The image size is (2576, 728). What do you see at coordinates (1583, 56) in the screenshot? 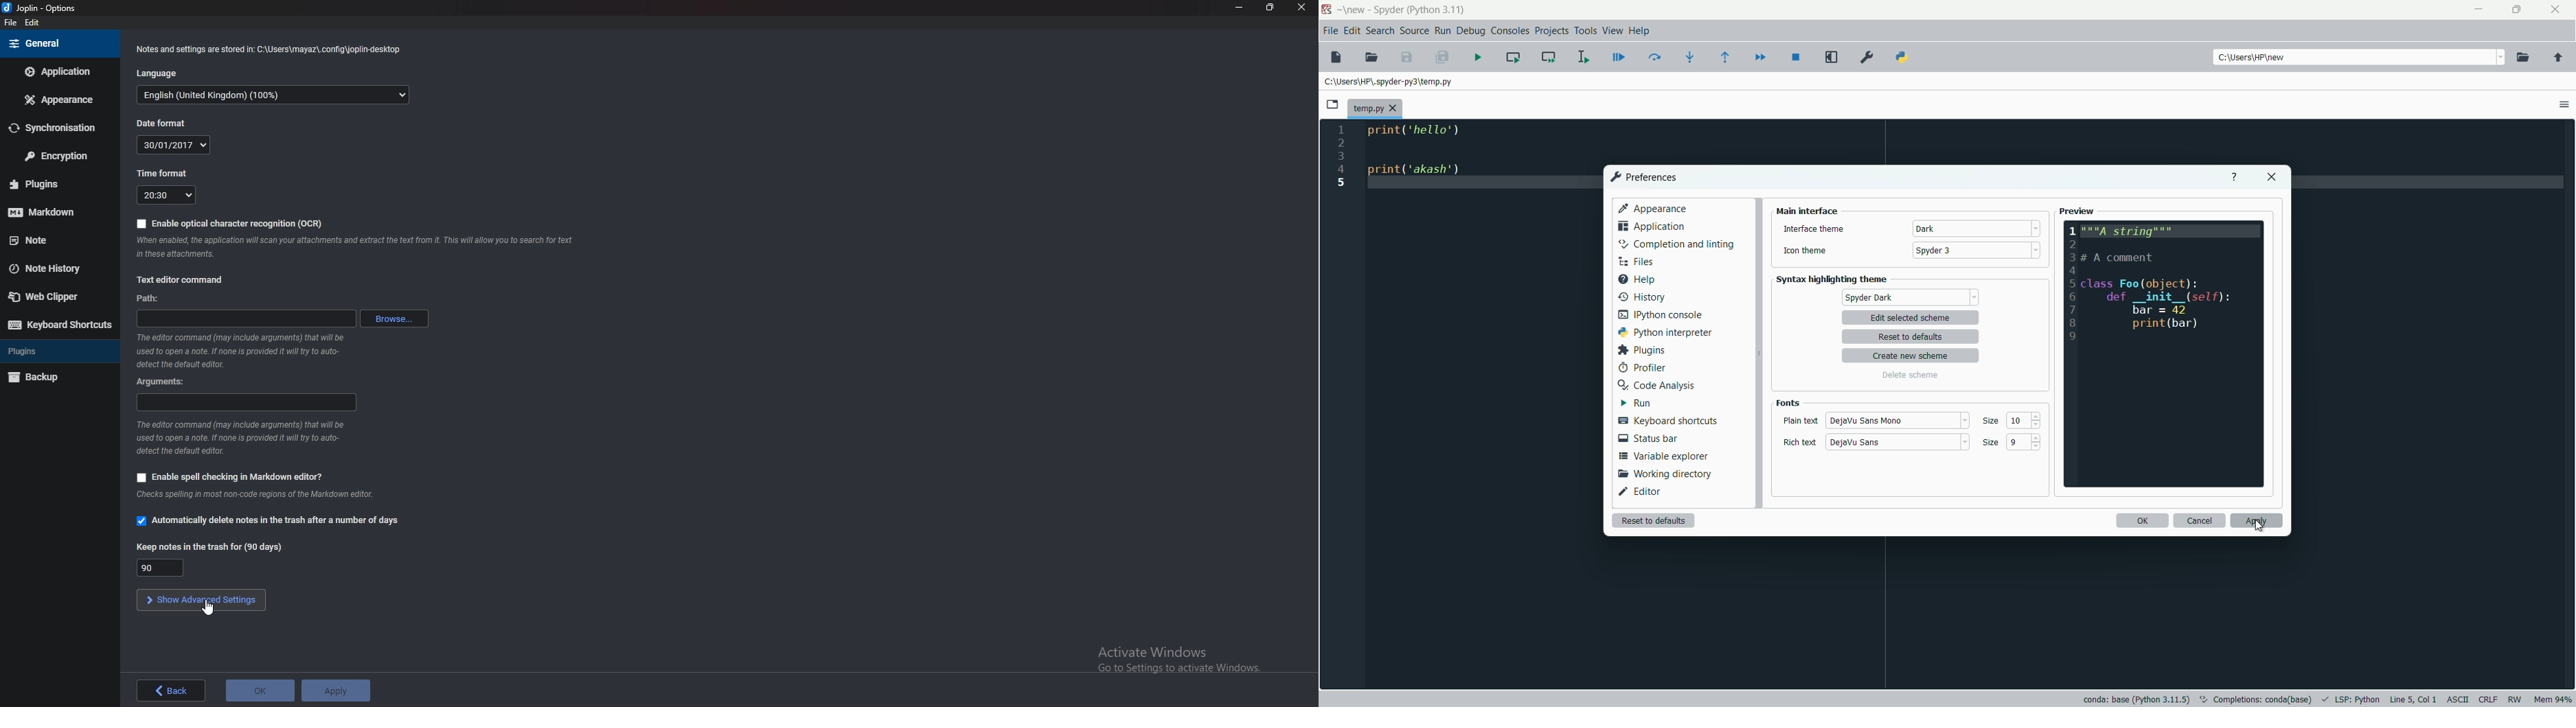
I see `run selection` at bounding box center [1583, 56].